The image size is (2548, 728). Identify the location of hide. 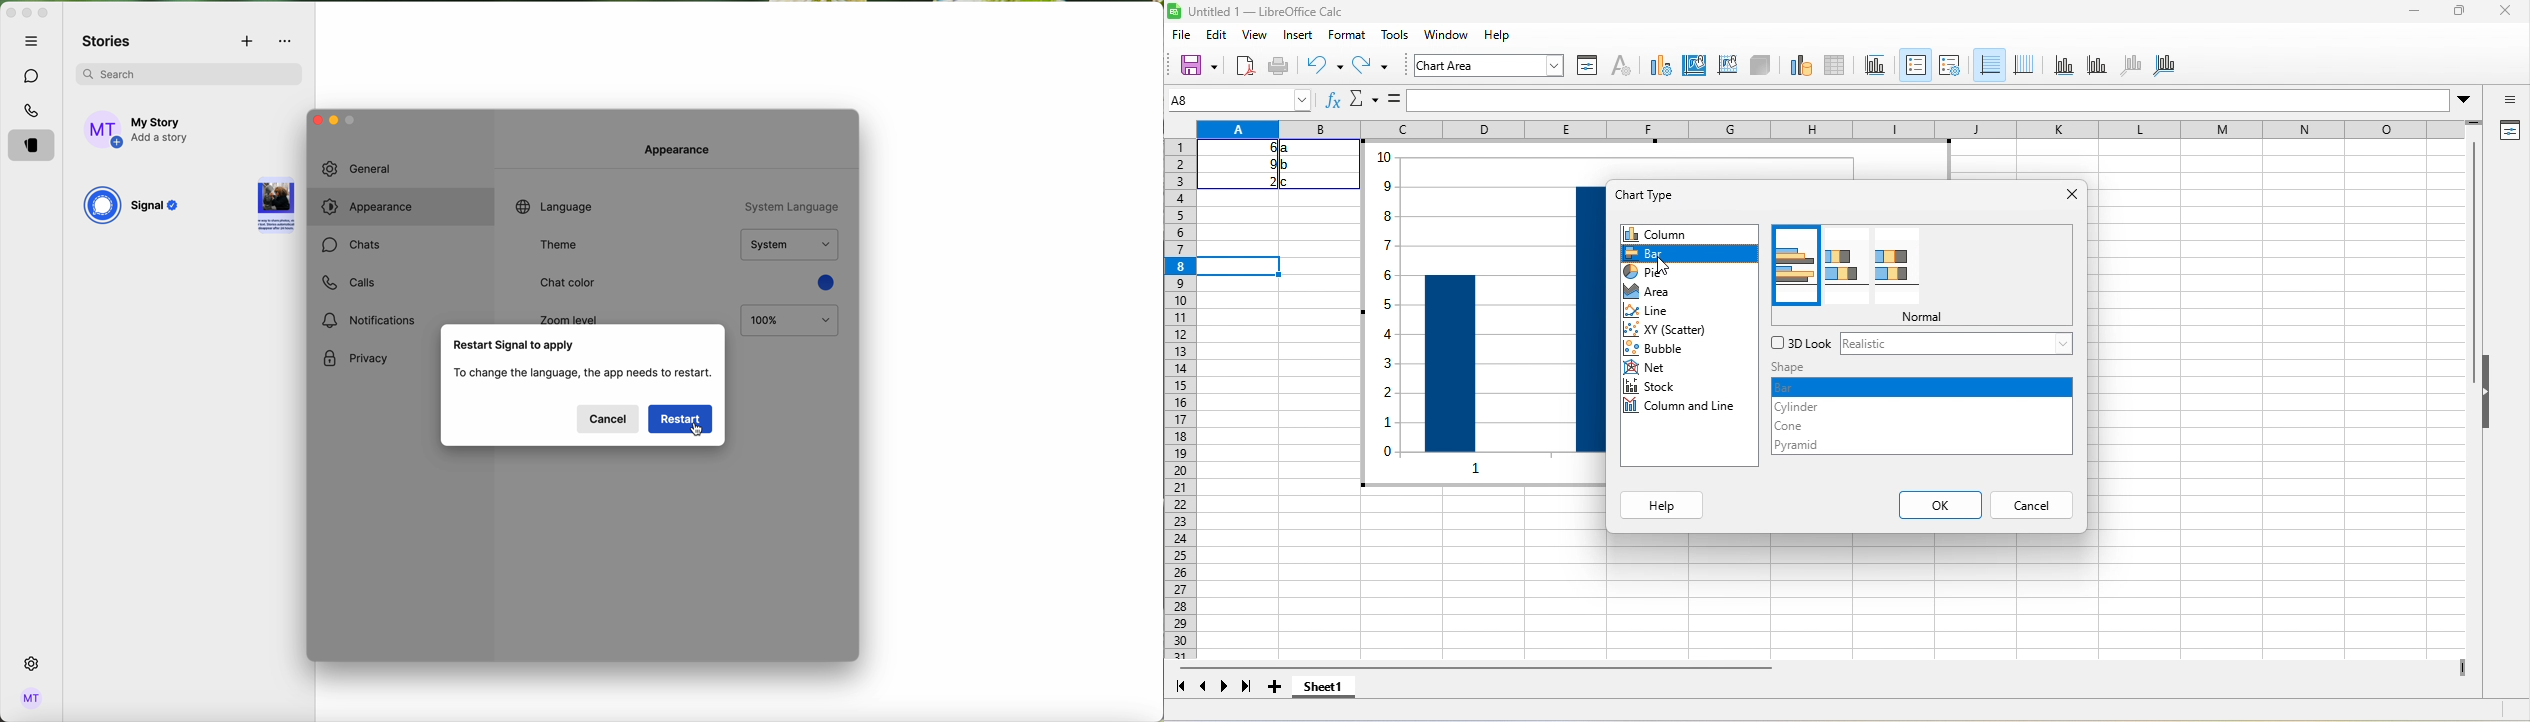
(2490, 398).